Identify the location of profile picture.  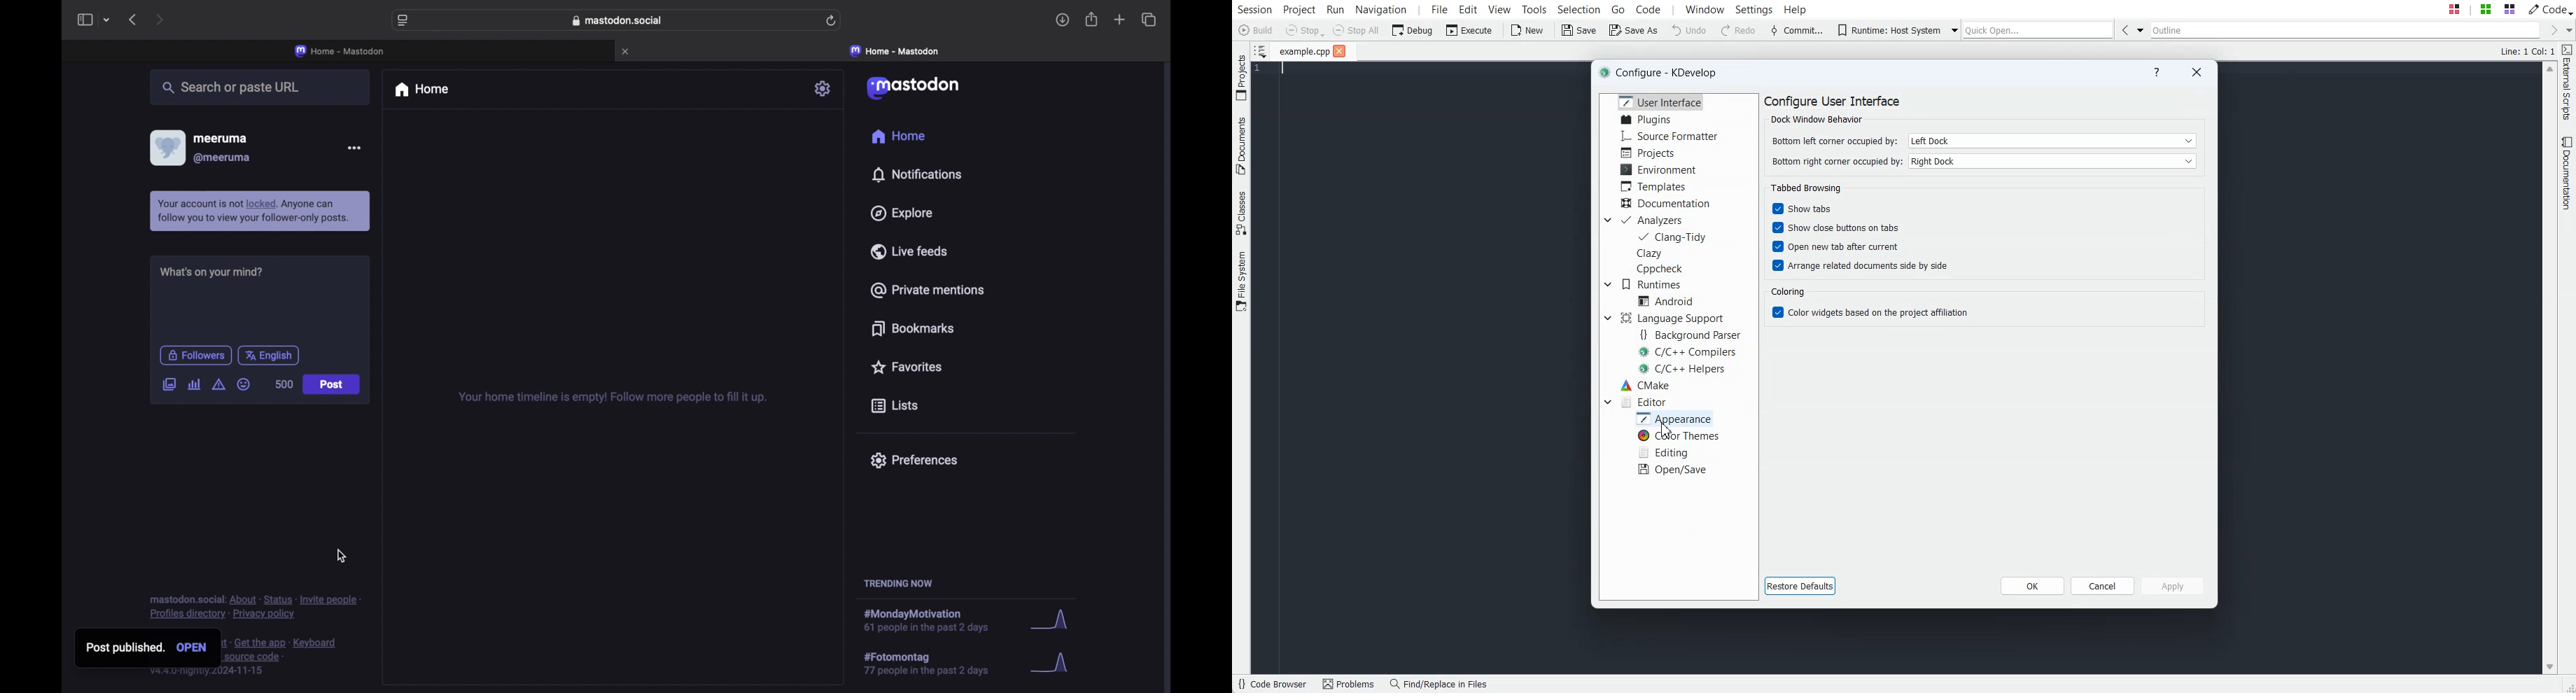
(167, 147).